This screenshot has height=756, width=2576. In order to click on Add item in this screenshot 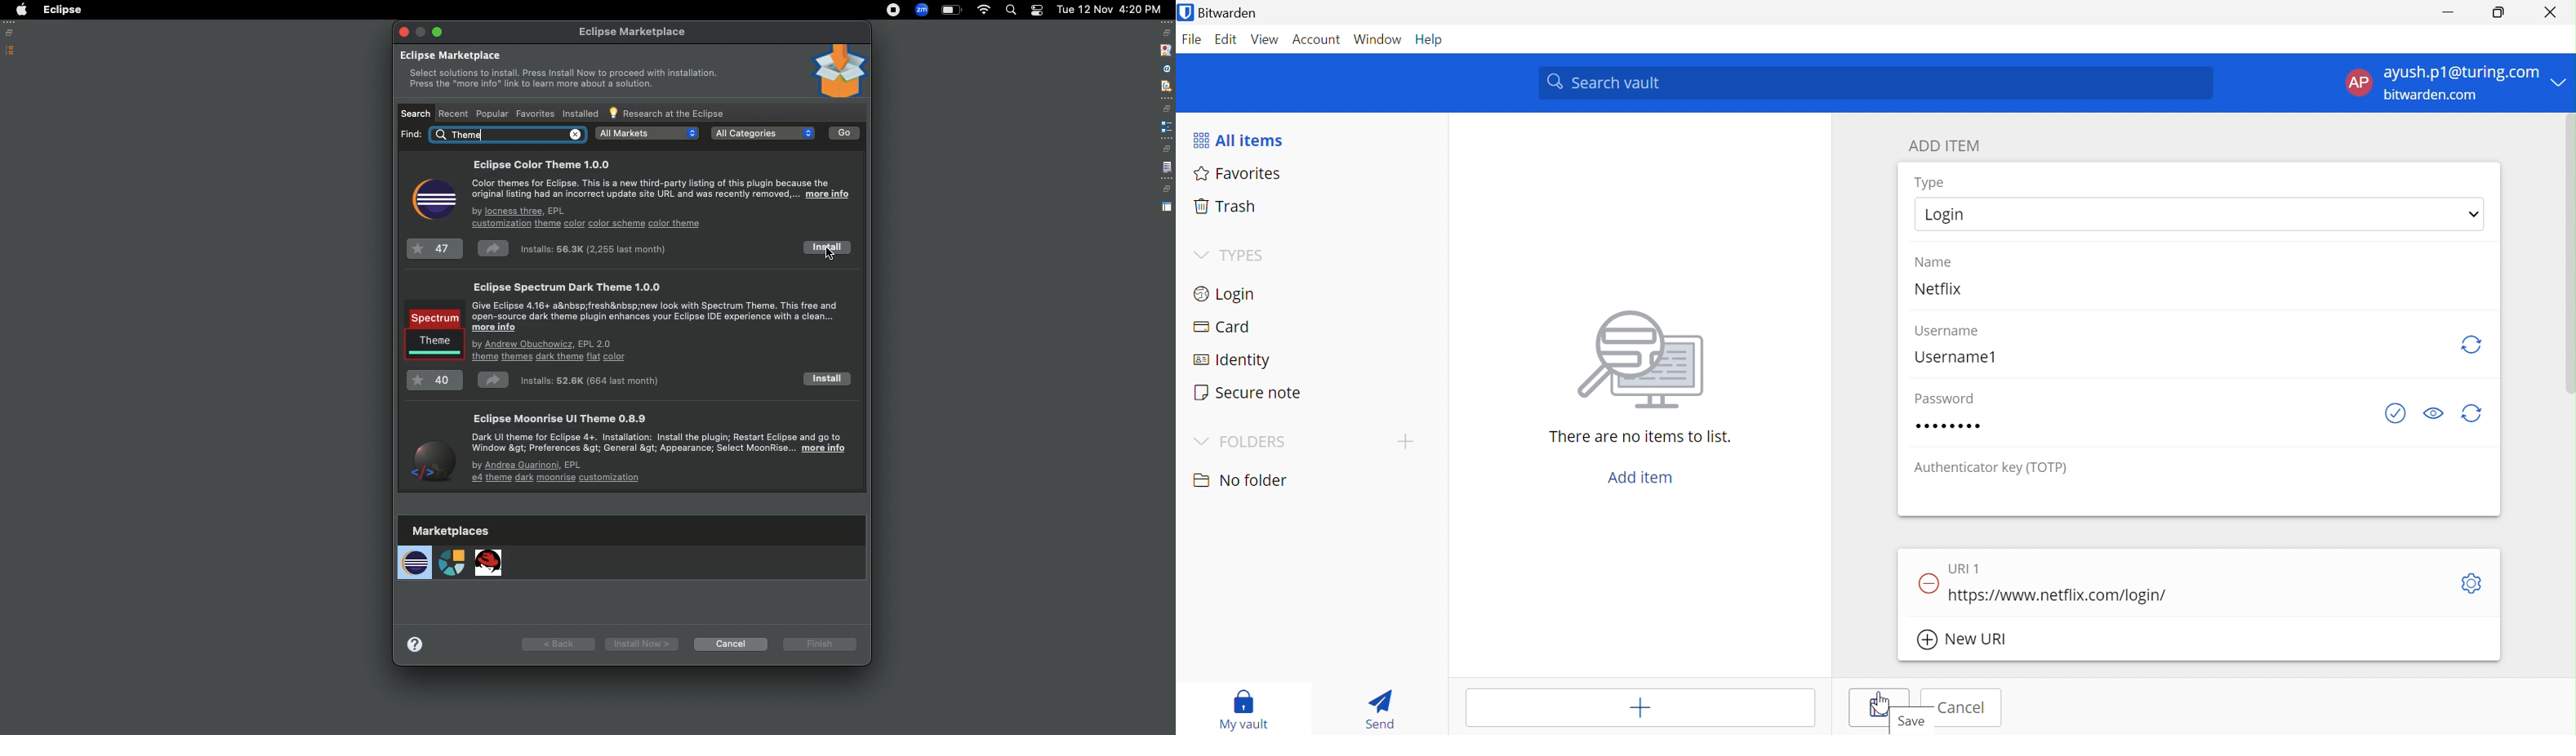, I will do `click(1640, 707)`.